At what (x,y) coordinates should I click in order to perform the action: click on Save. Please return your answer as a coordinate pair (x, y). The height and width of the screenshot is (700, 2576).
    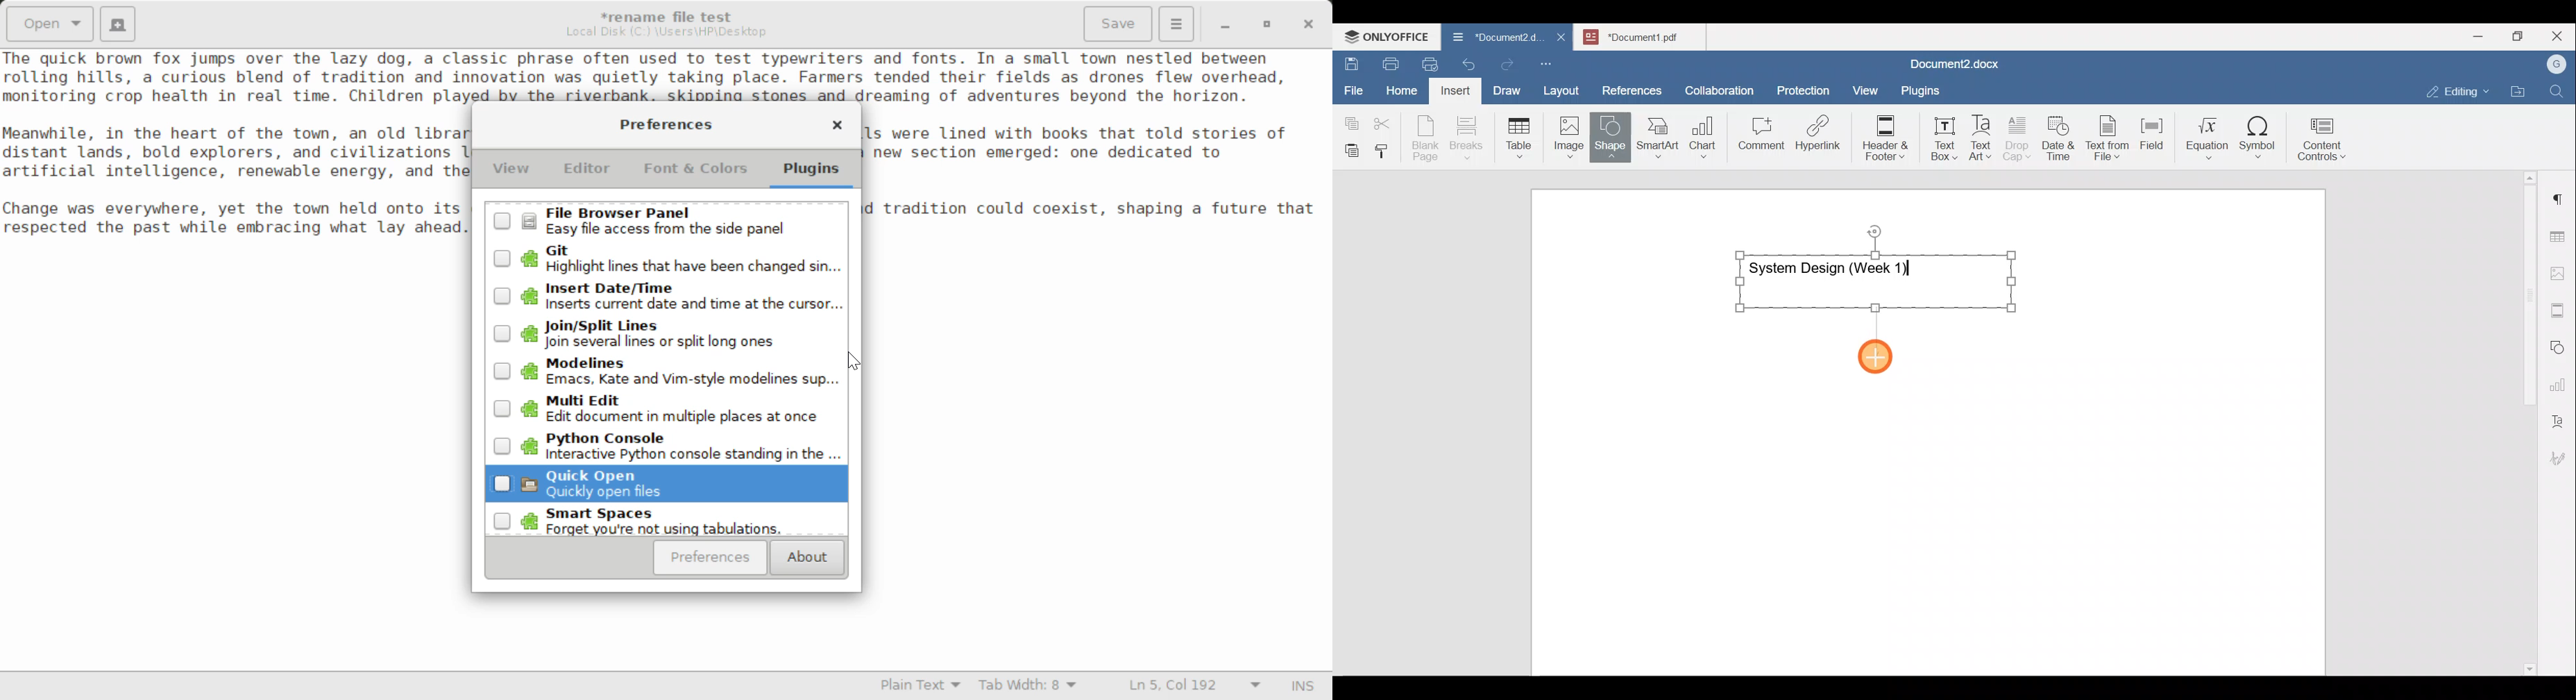
    Looking at the image, I should click on (1351, 61).